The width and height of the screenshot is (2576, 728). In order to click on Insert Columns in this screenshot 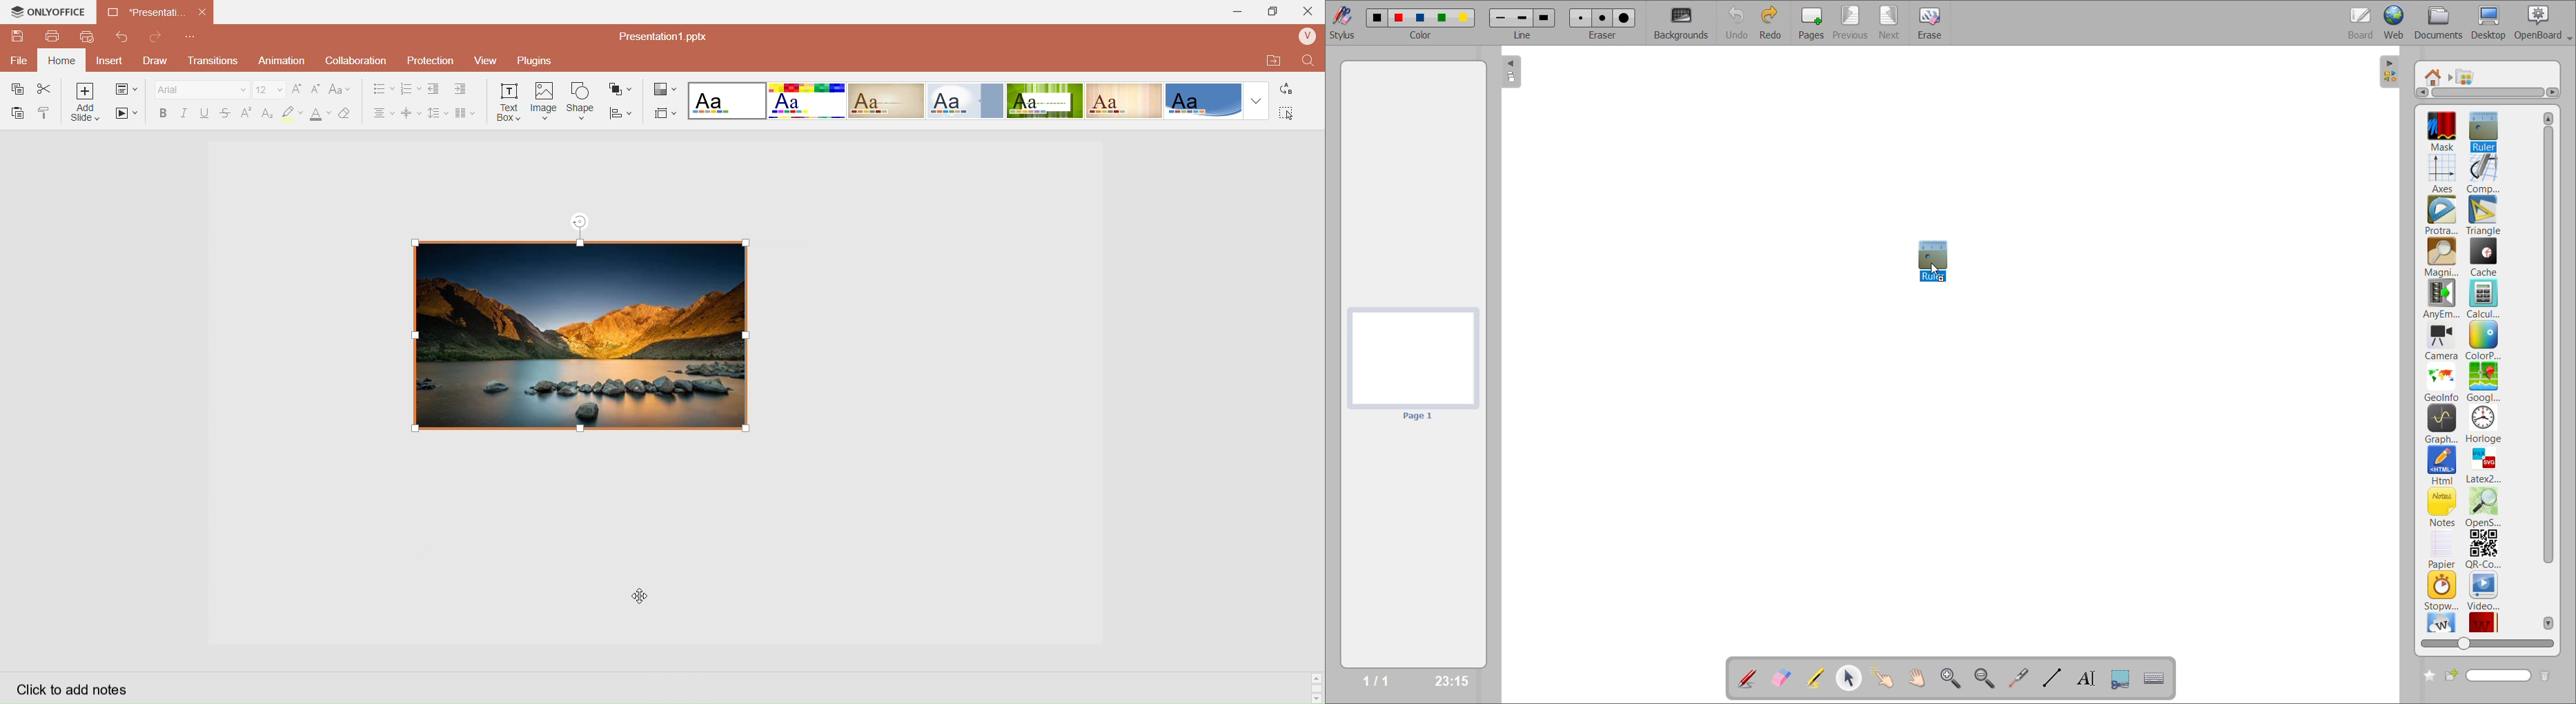, I will do `click(466, 113)`.